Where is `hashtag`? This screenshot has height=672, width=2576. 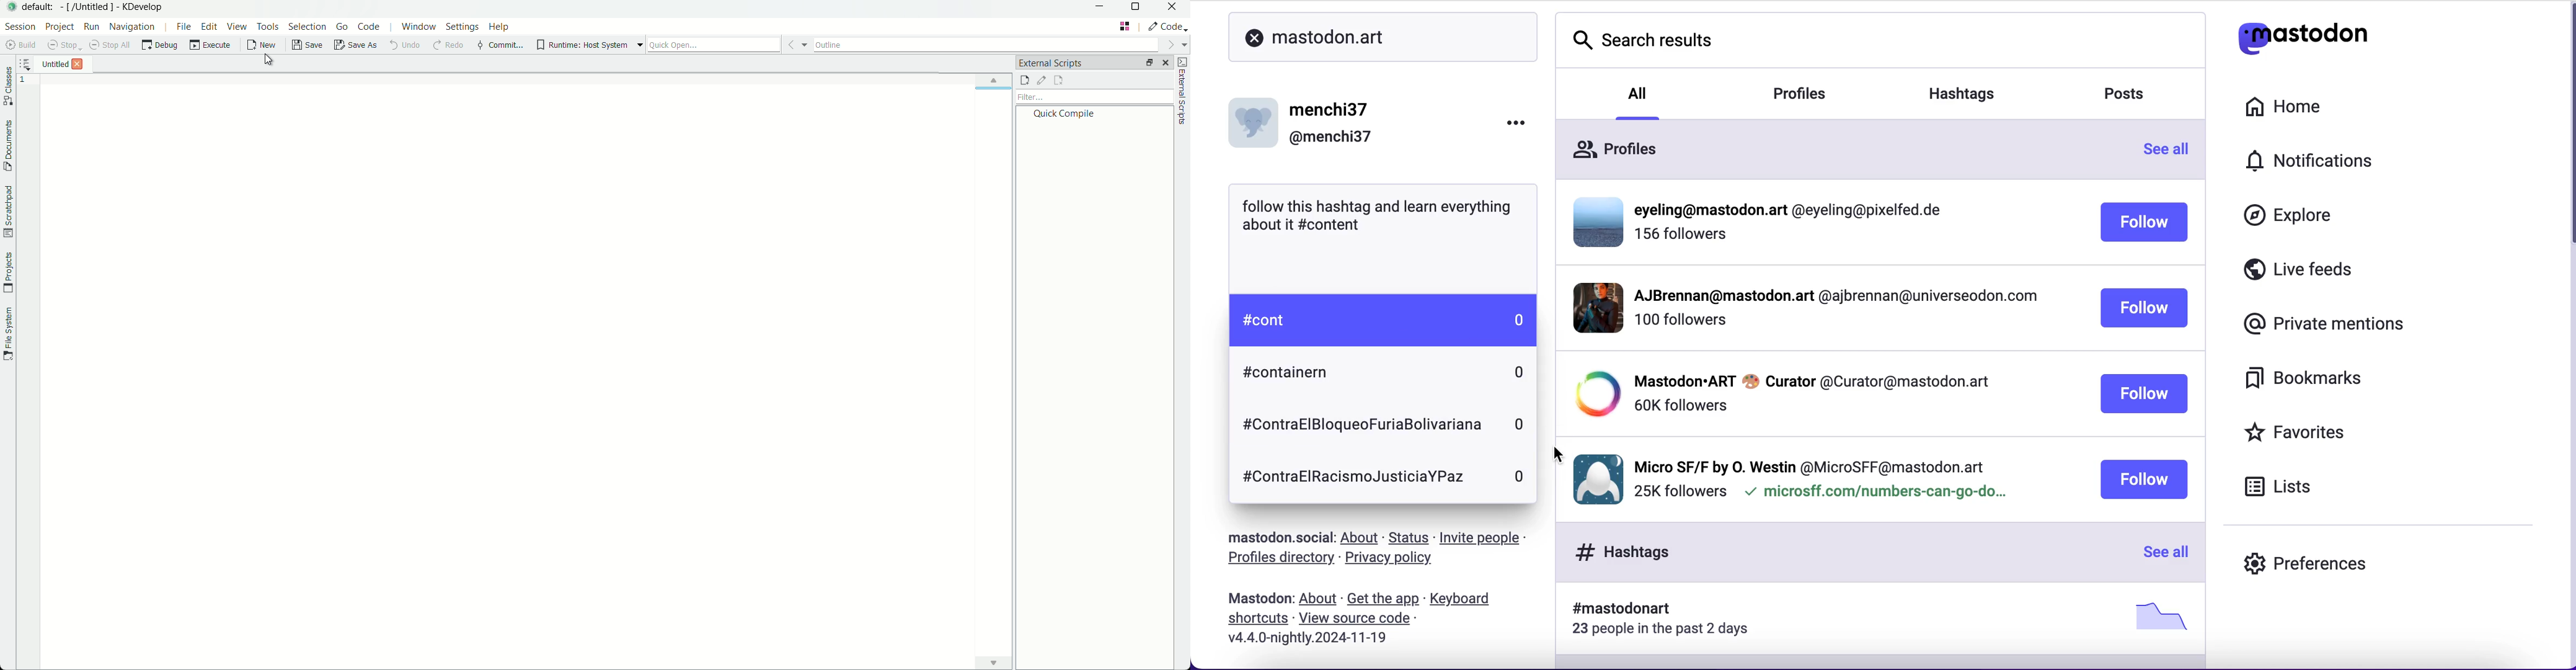
hashtag is located at coordinates (1615, 609).